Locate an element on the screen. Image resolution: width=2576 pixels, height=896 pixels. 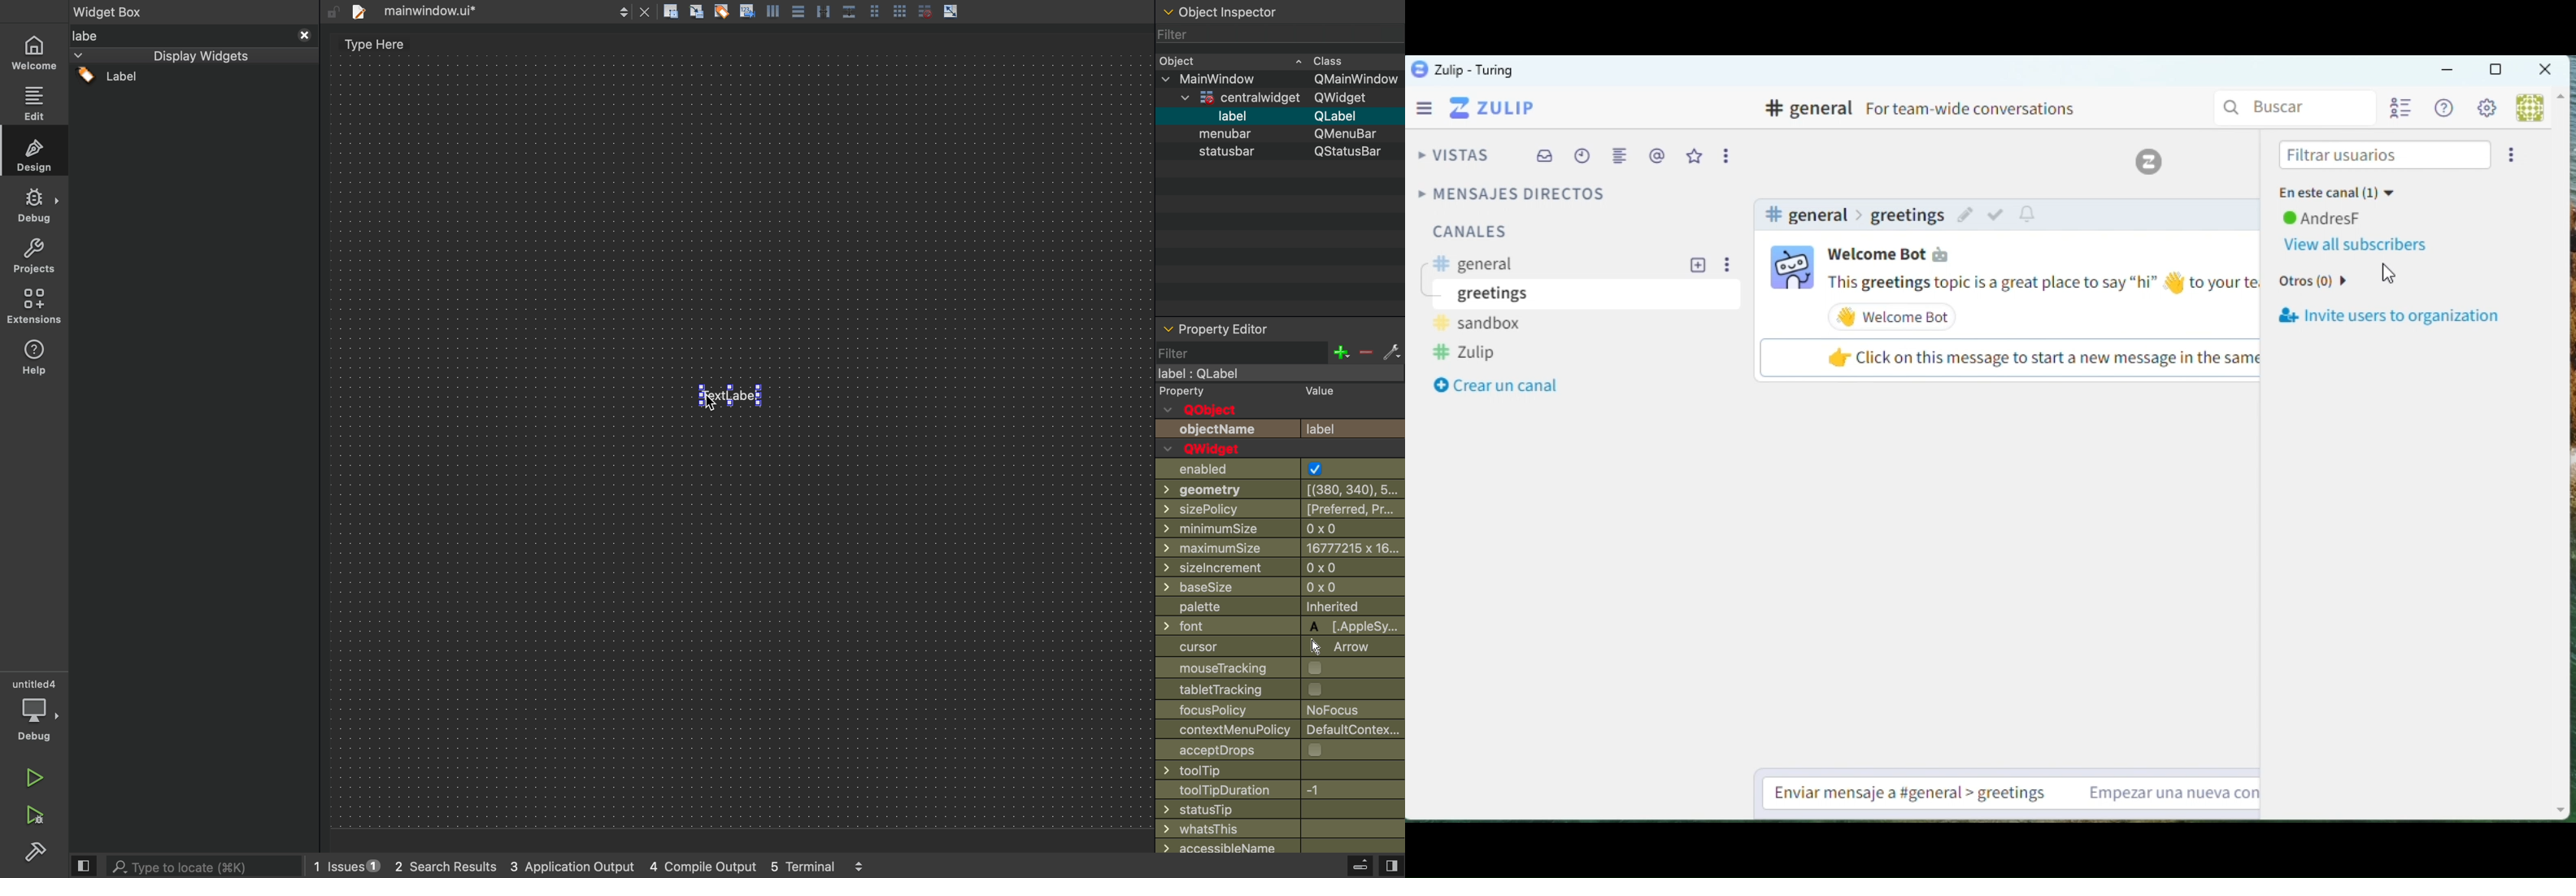
debug is located at coordinates (34, 206).